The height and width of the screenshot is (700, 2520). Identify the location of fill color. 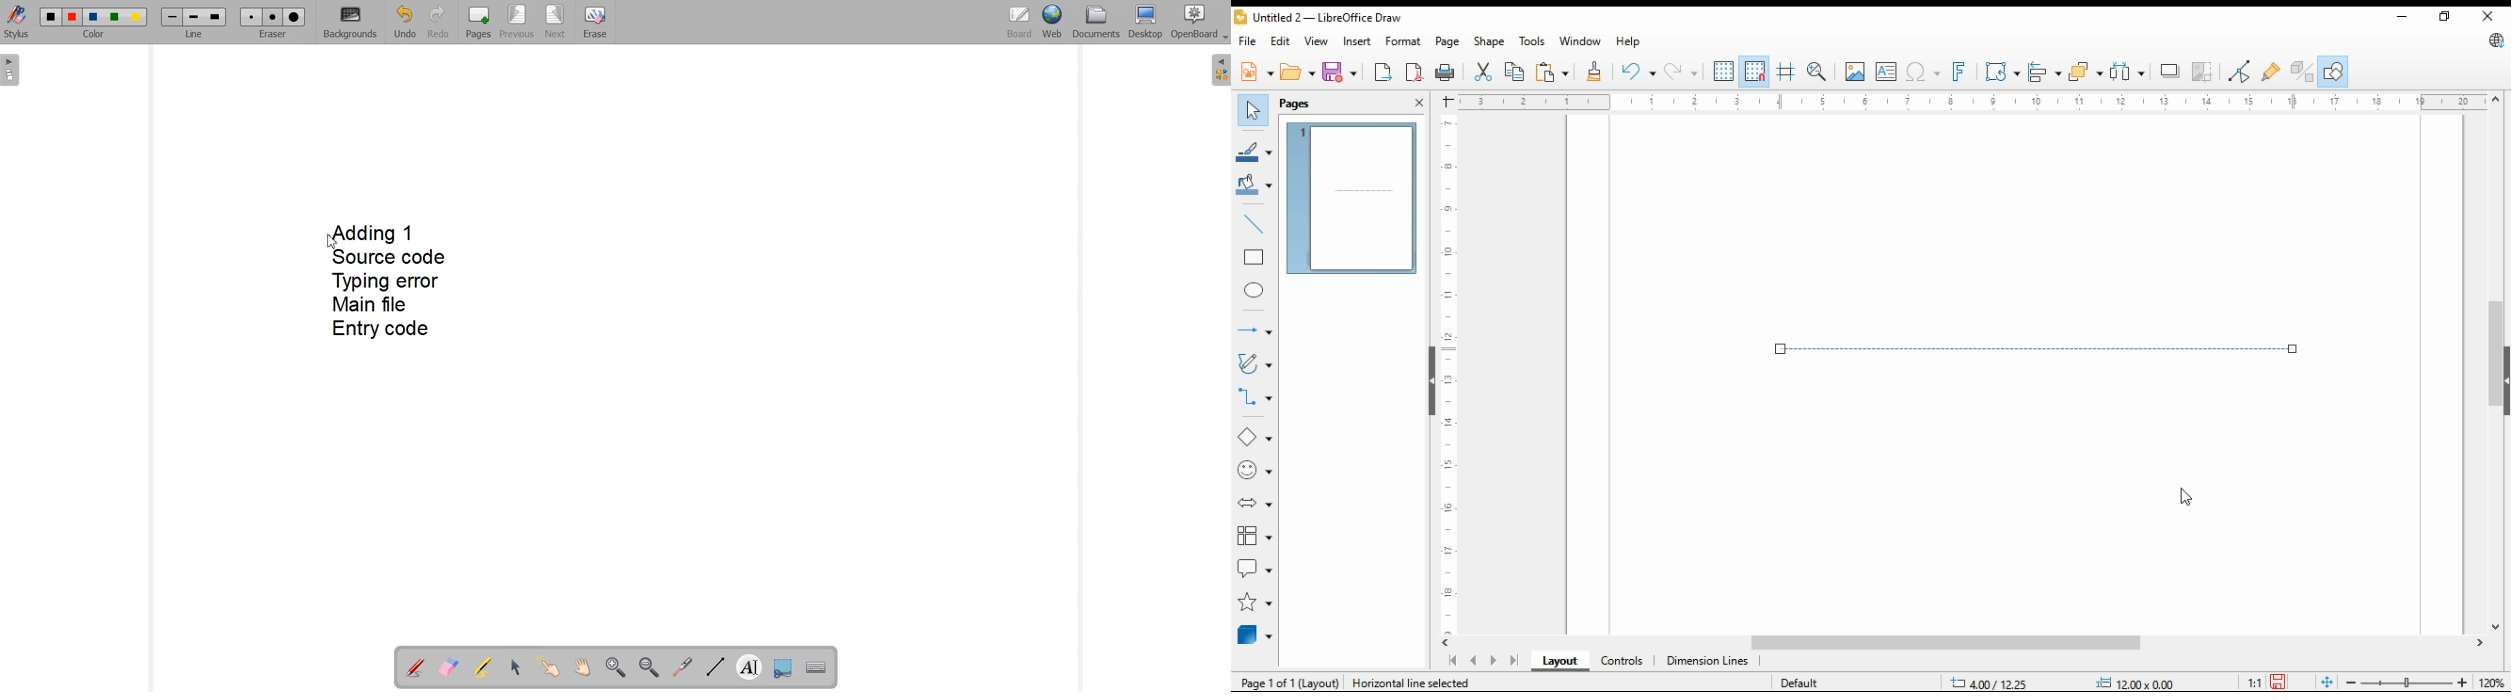
(1254, 183).